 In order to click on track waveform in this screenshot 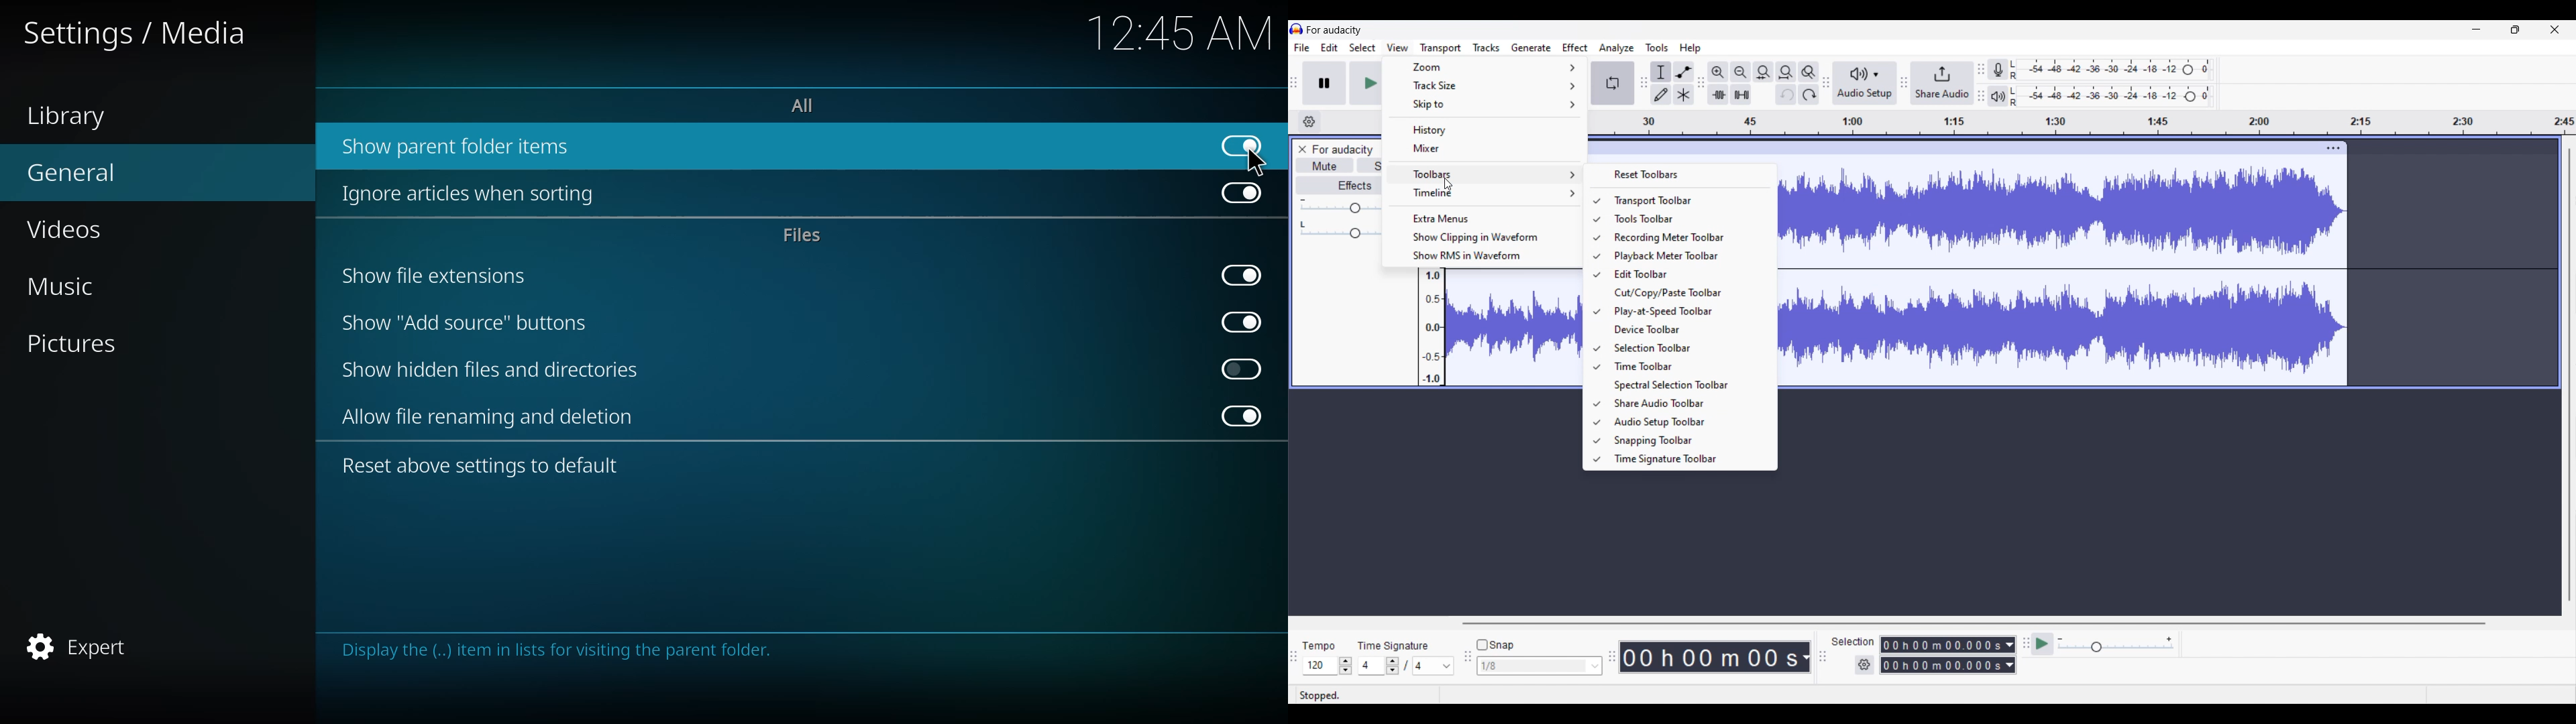, I will do `click(2063, 272)`.